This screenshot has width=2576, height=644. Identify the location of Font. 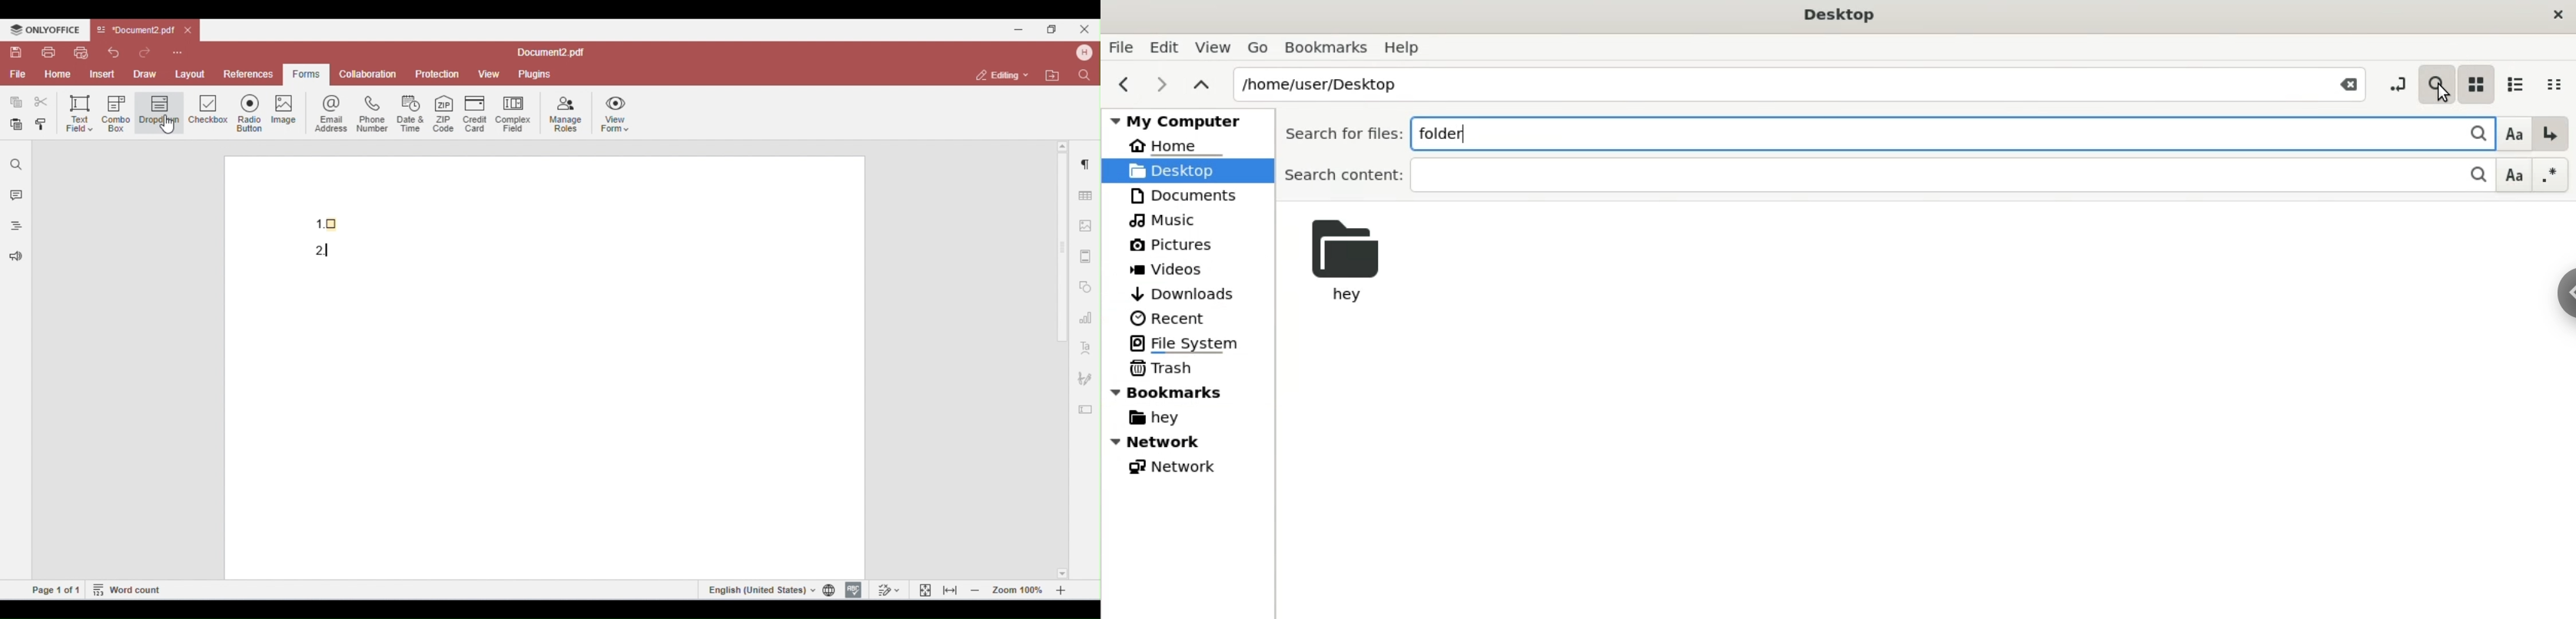
(2511, 133).